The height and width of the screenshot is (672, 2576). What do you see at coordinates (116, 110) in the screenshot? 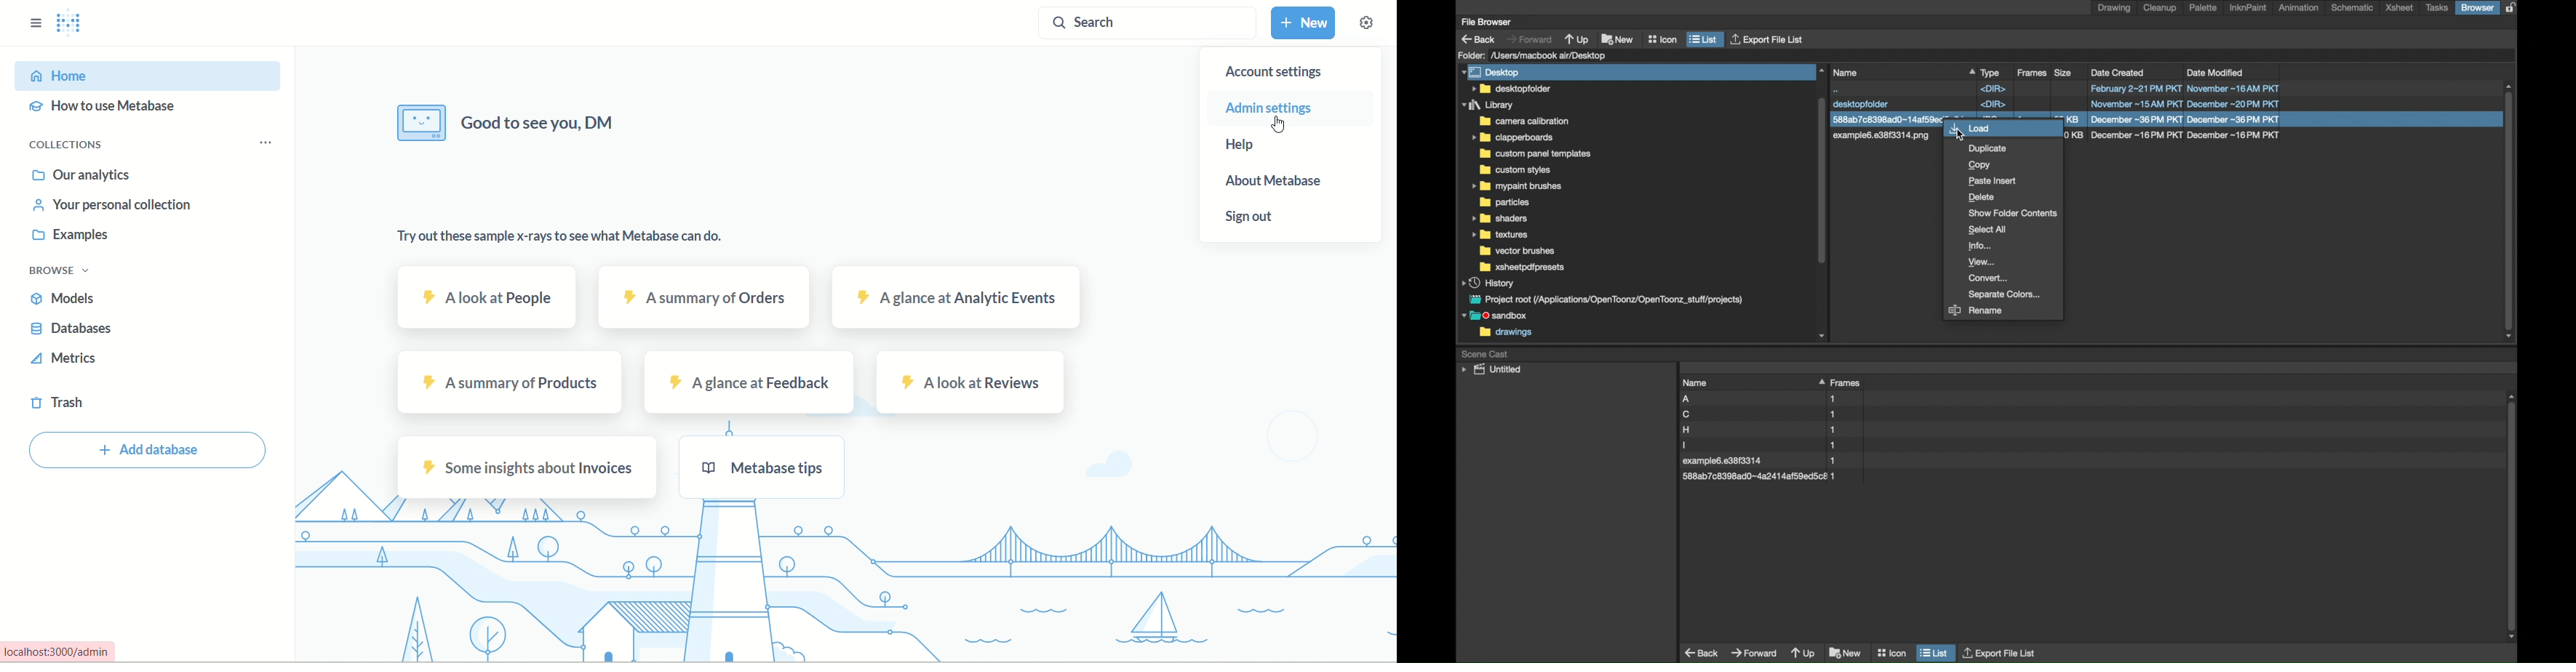
I see `how to use metabase` at bounding box center [116, 110].